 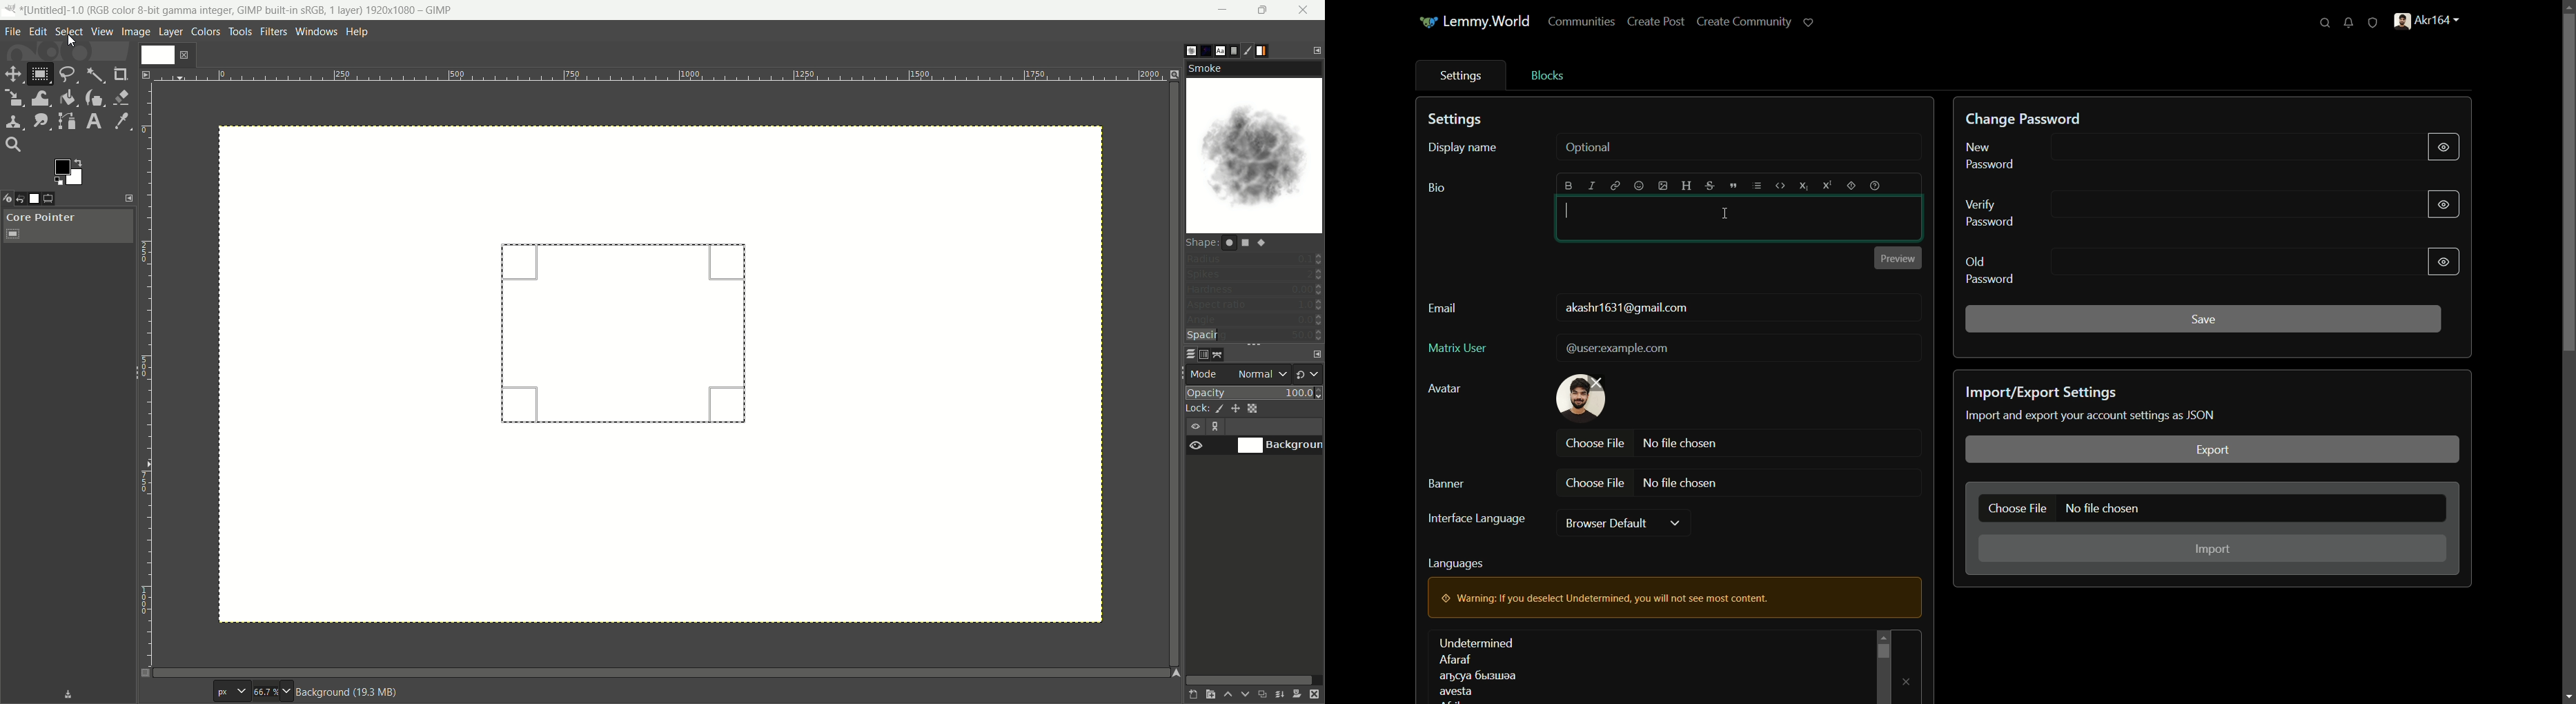 I want to click on logo, so click(x=10, y=11).